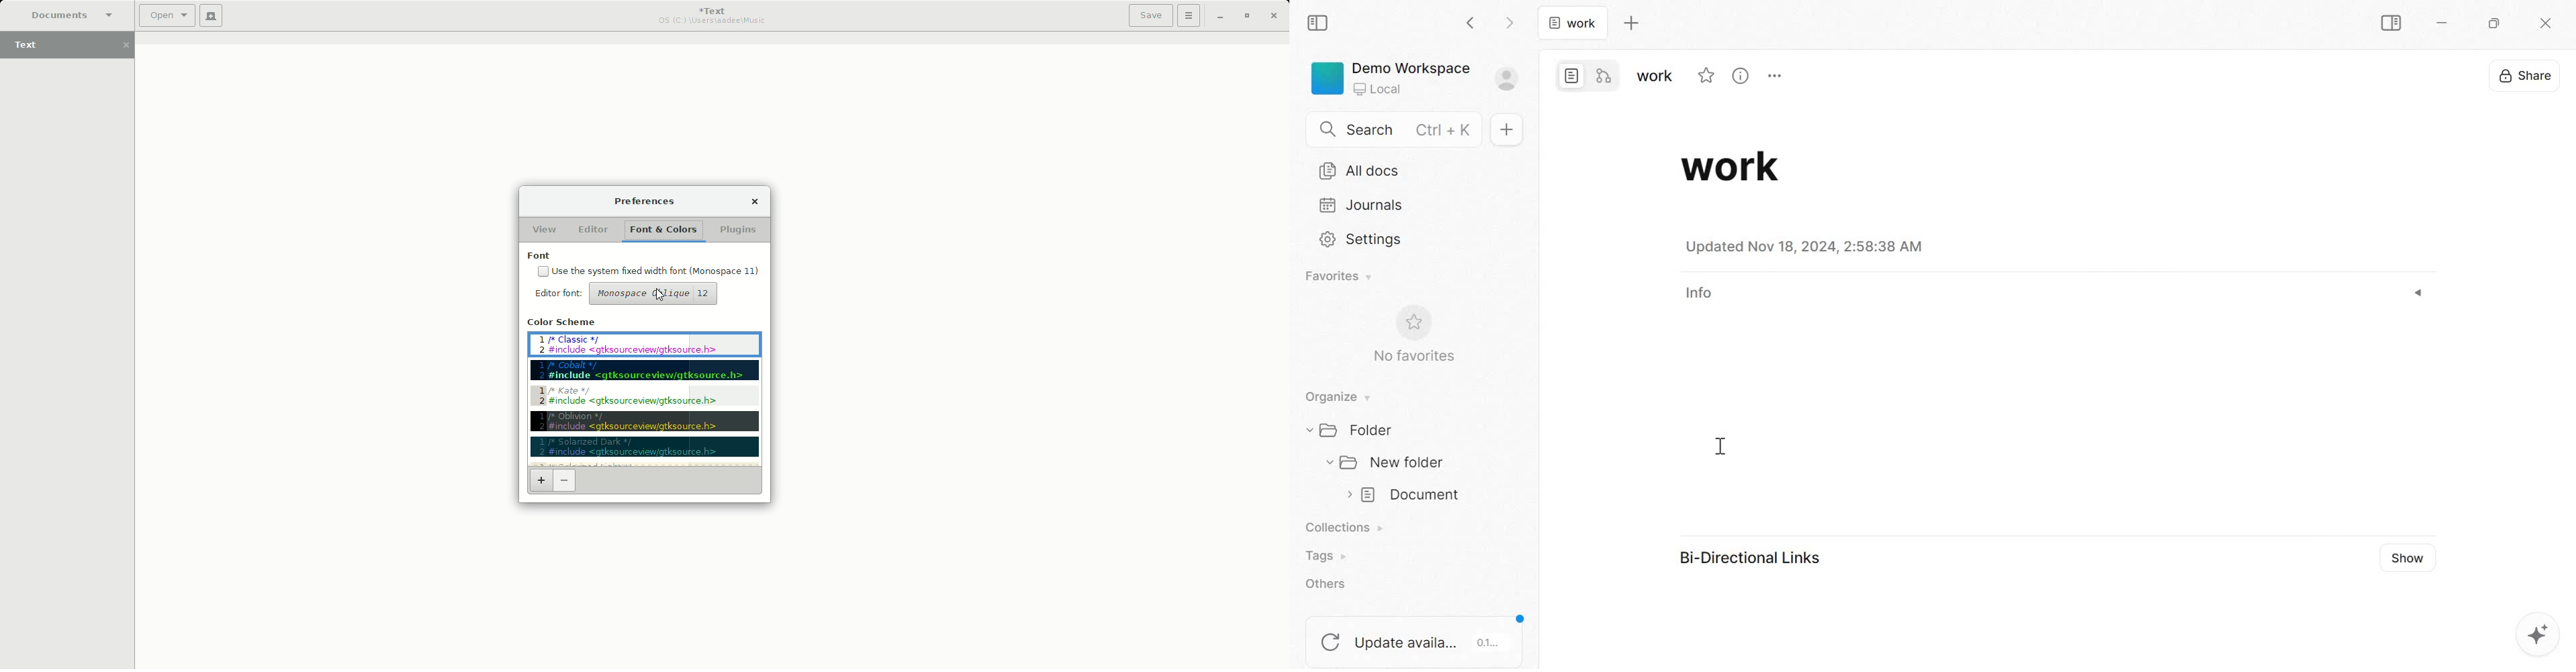 Image resolution: width=2576 pixels, height=672 pixels. I want to click on page mode, so click(1572, 75).